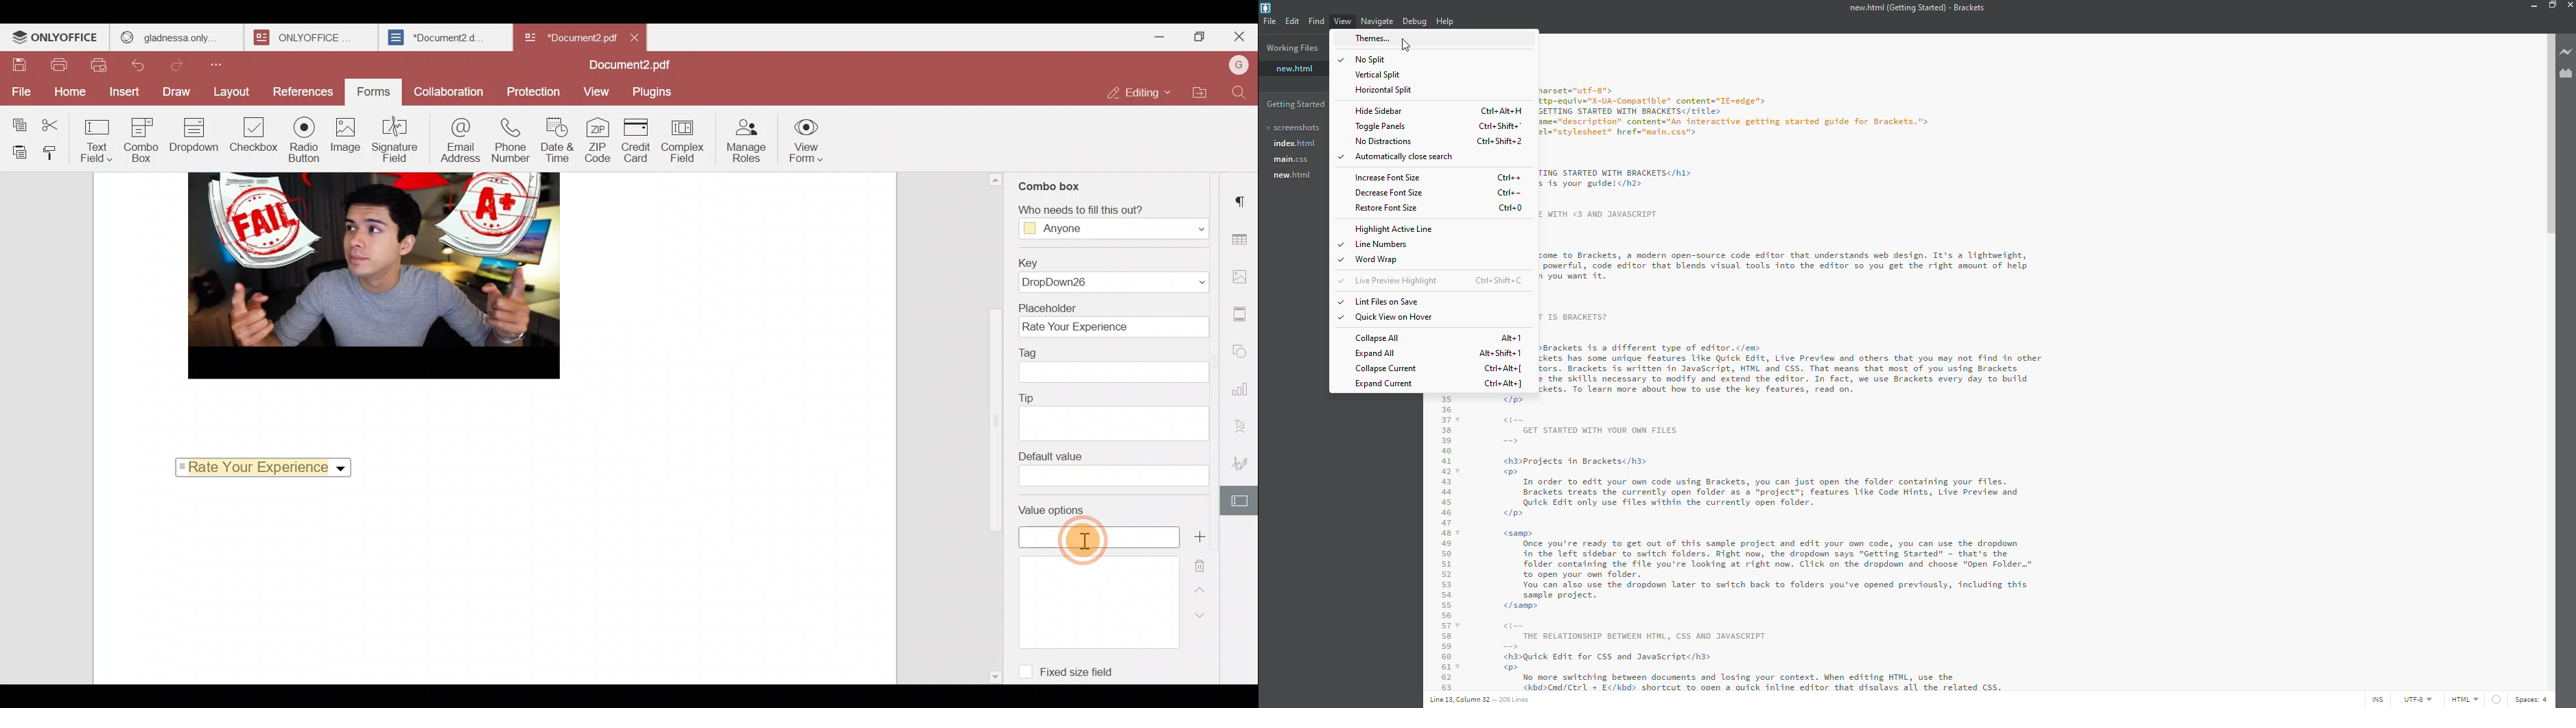 The width and height of the screenshot is (2576, 728). Describe the element at coordinates (511, 142) in the screenshot. I see `Phone number` at that location.